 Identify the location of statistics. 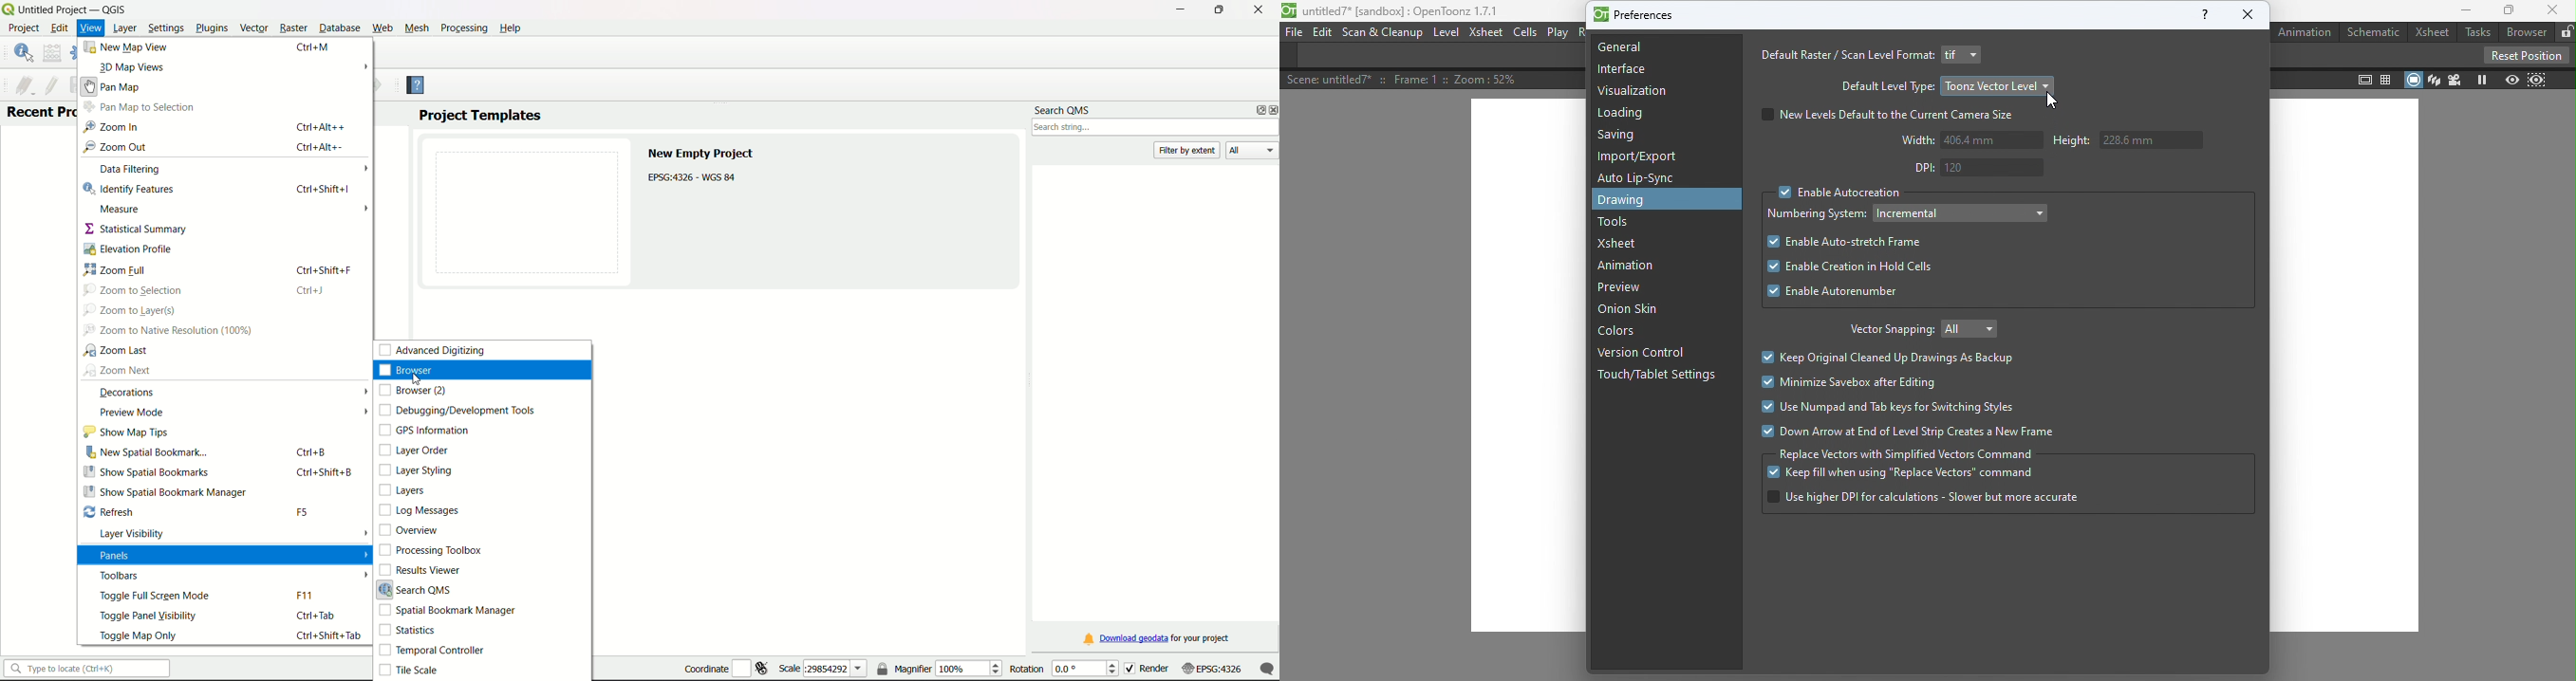
(409, 631).